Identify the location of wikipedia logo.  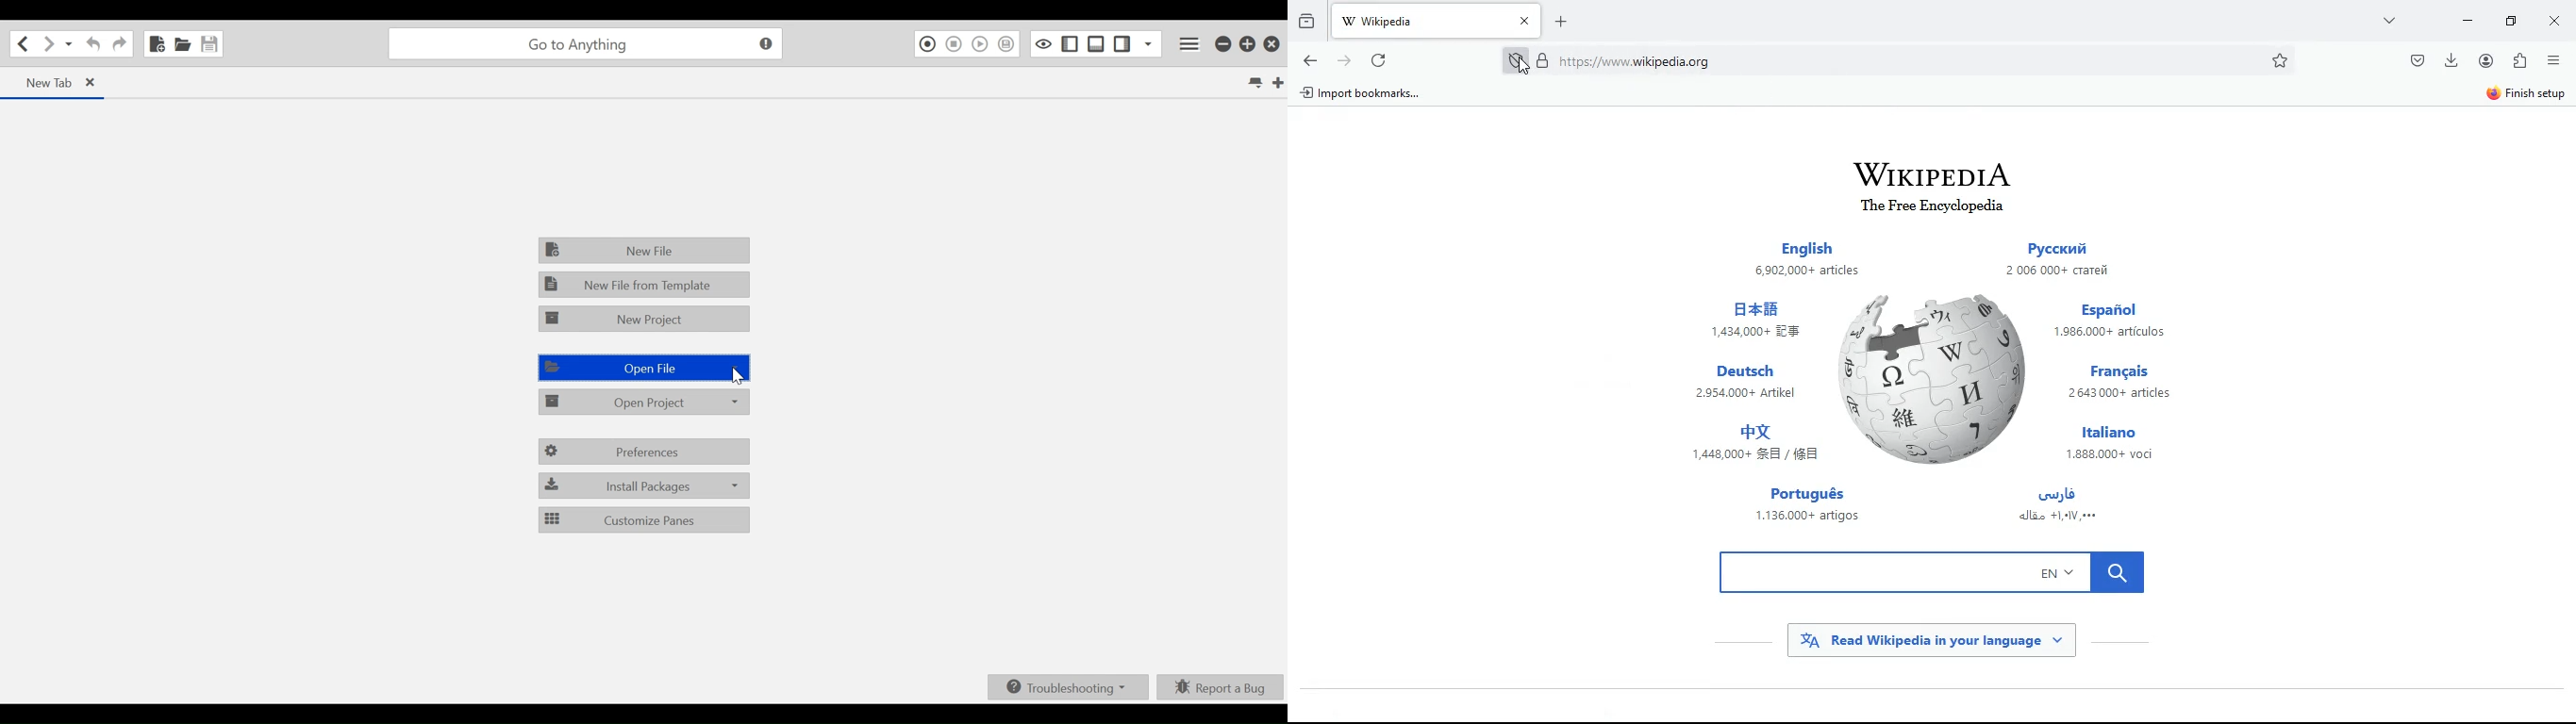
(1936, 376).